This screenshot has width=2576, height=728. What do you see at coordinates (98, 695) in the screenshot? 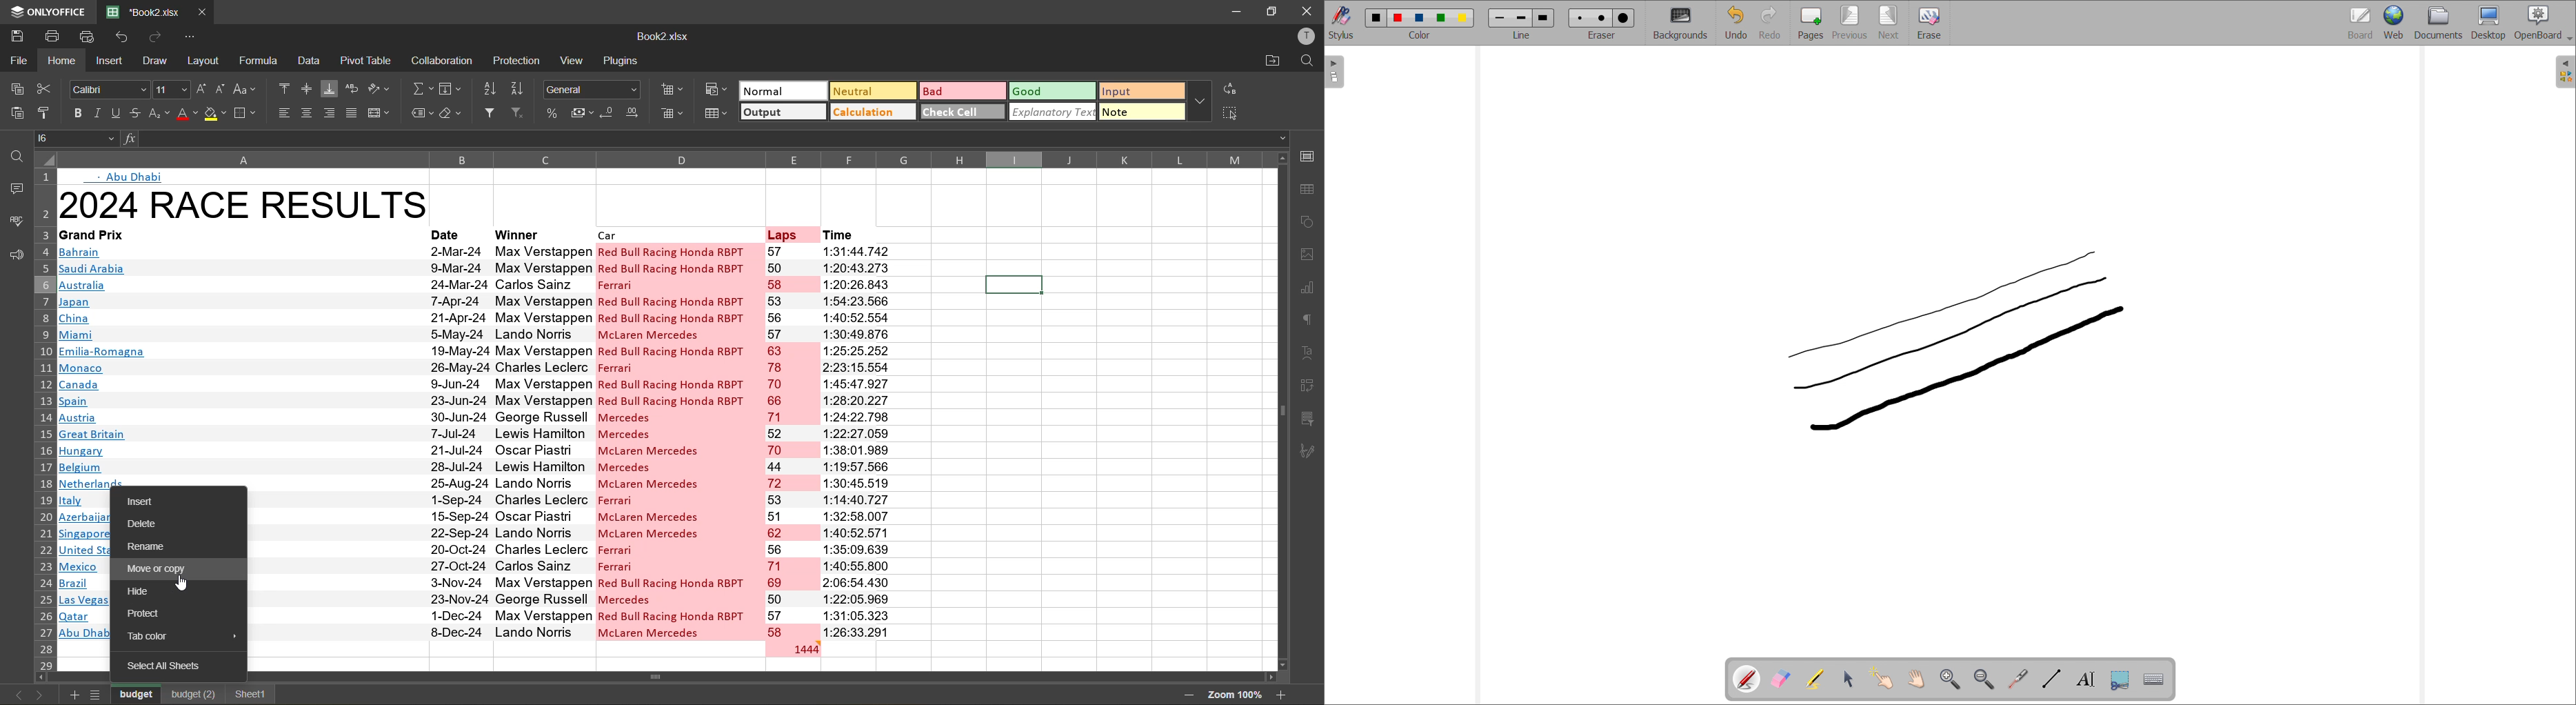
I see `sheet list` at bounding box center [98, 695].